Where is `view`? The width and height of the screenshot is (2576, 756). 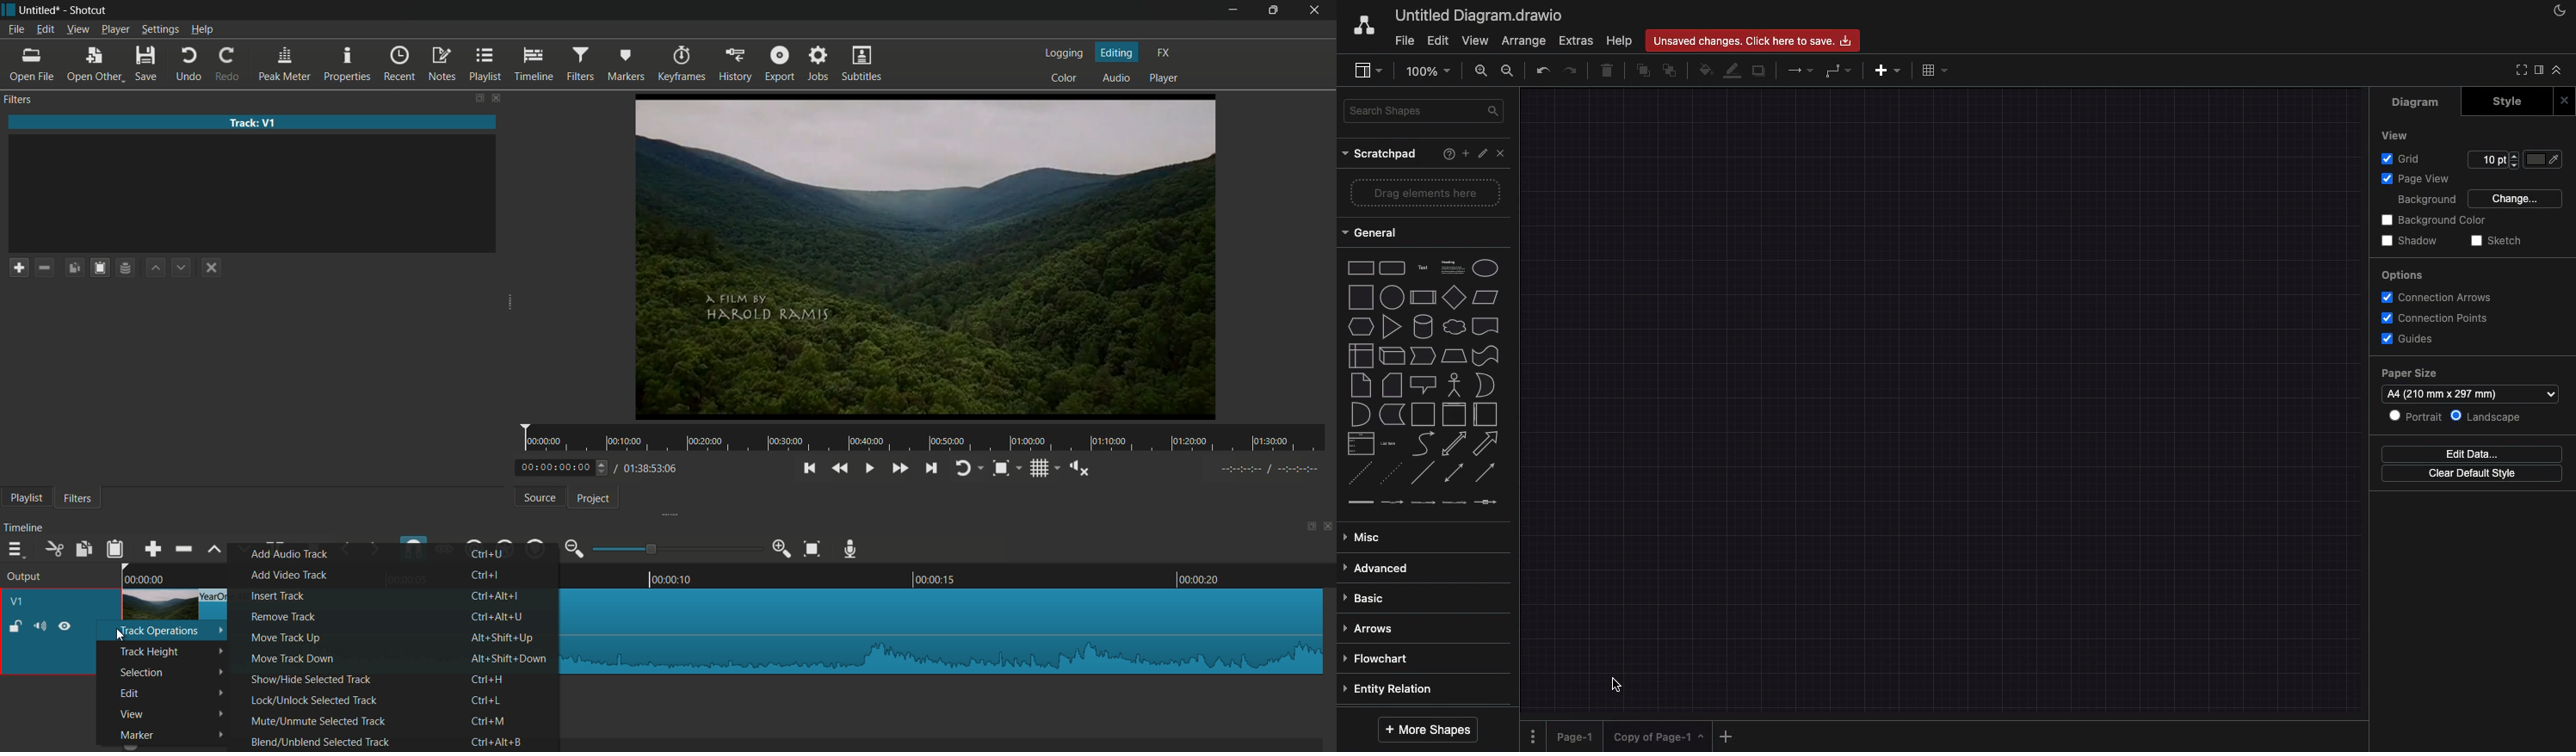 view is located at coordinates (2393, 137).